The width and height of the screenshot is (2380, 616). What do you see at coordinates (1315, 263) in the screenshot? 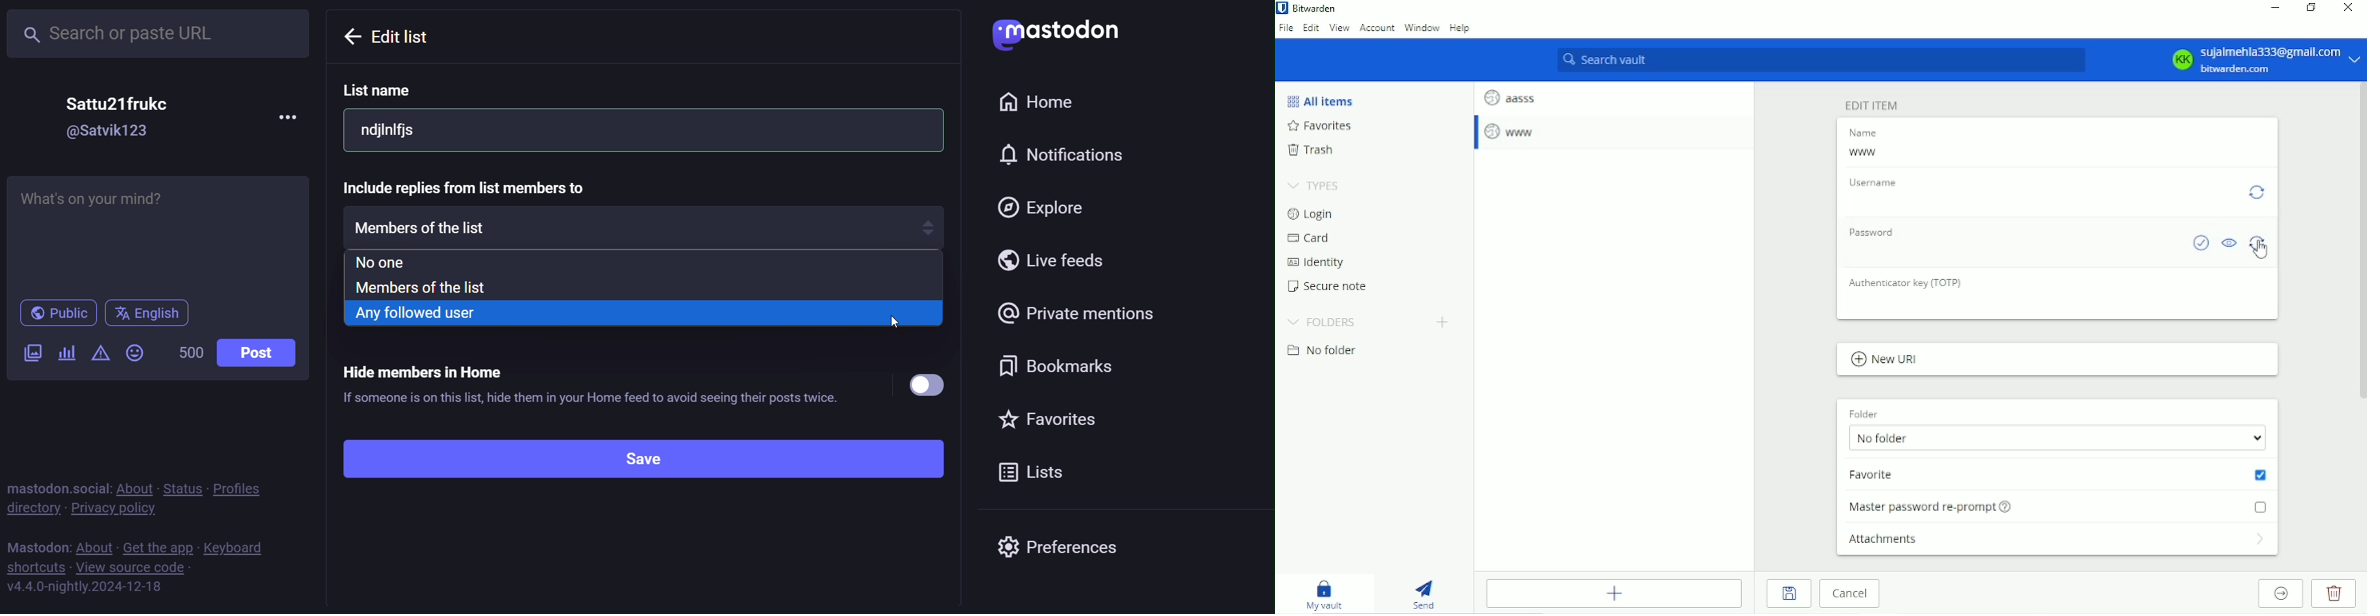
I see `Identity` at bounding box center [1315, 263].